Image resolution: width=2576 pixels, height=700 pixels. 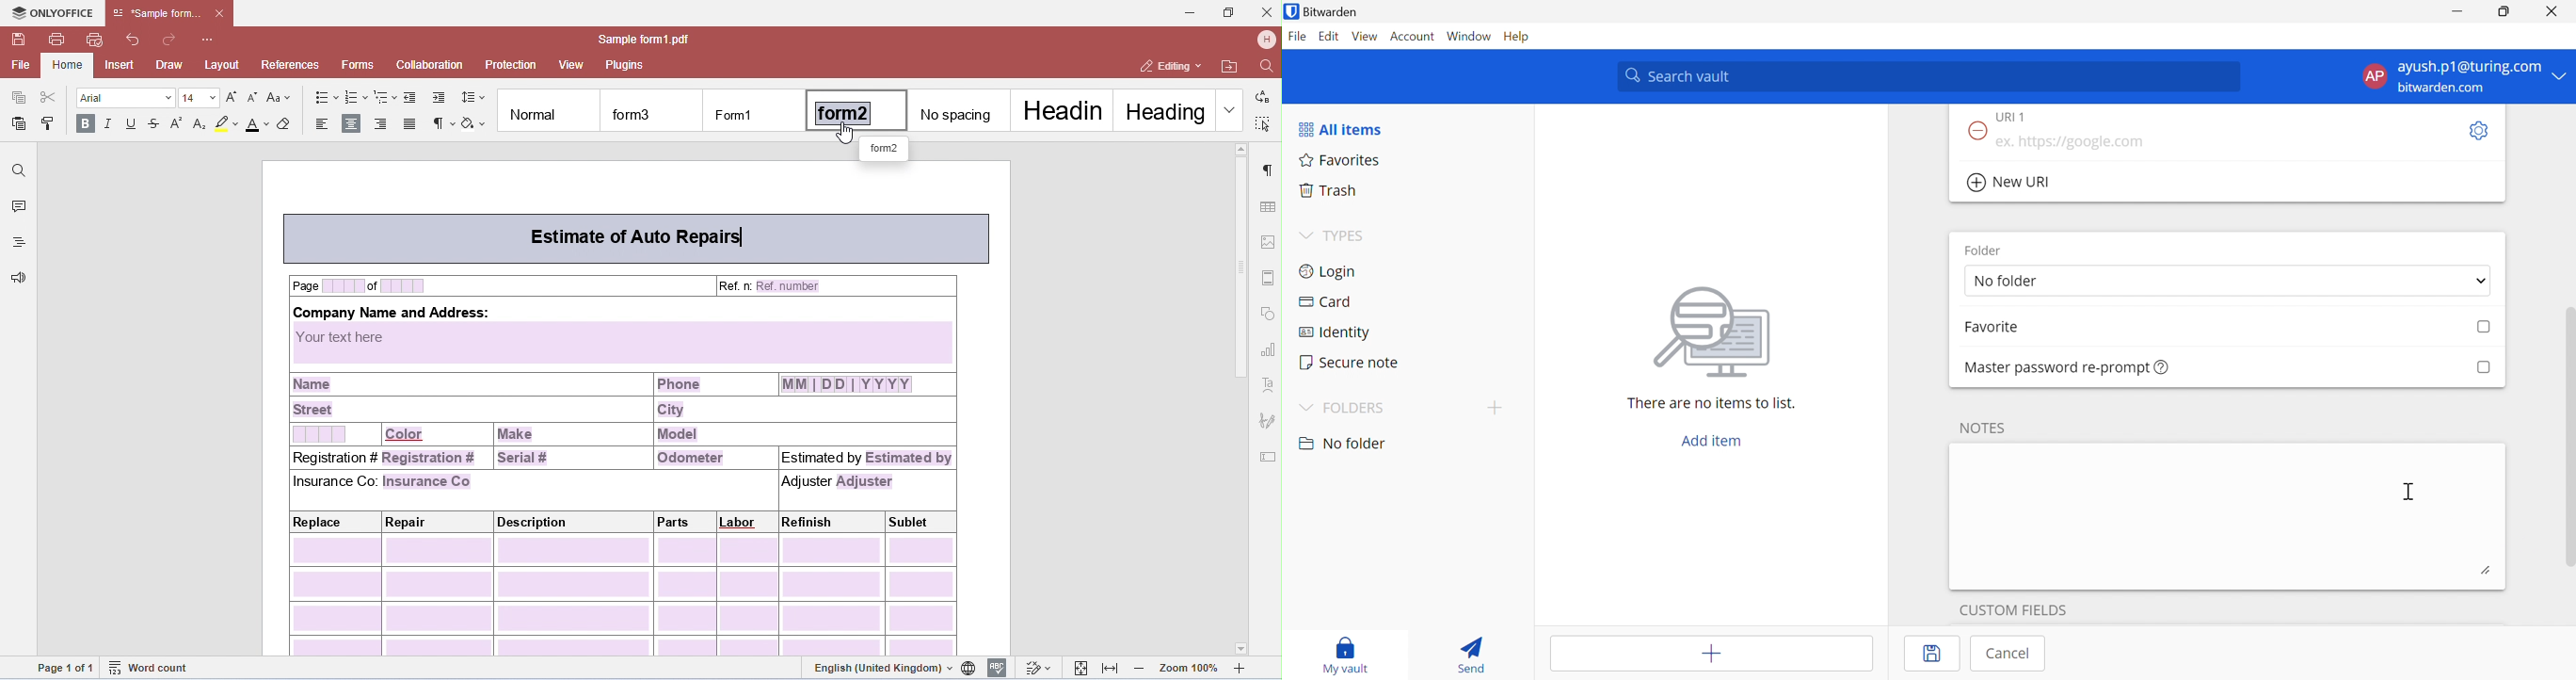 What do you see at coordinates (1980, 428) in the screenshot?
I see `NOTES` at bounding box center [1980, 428].